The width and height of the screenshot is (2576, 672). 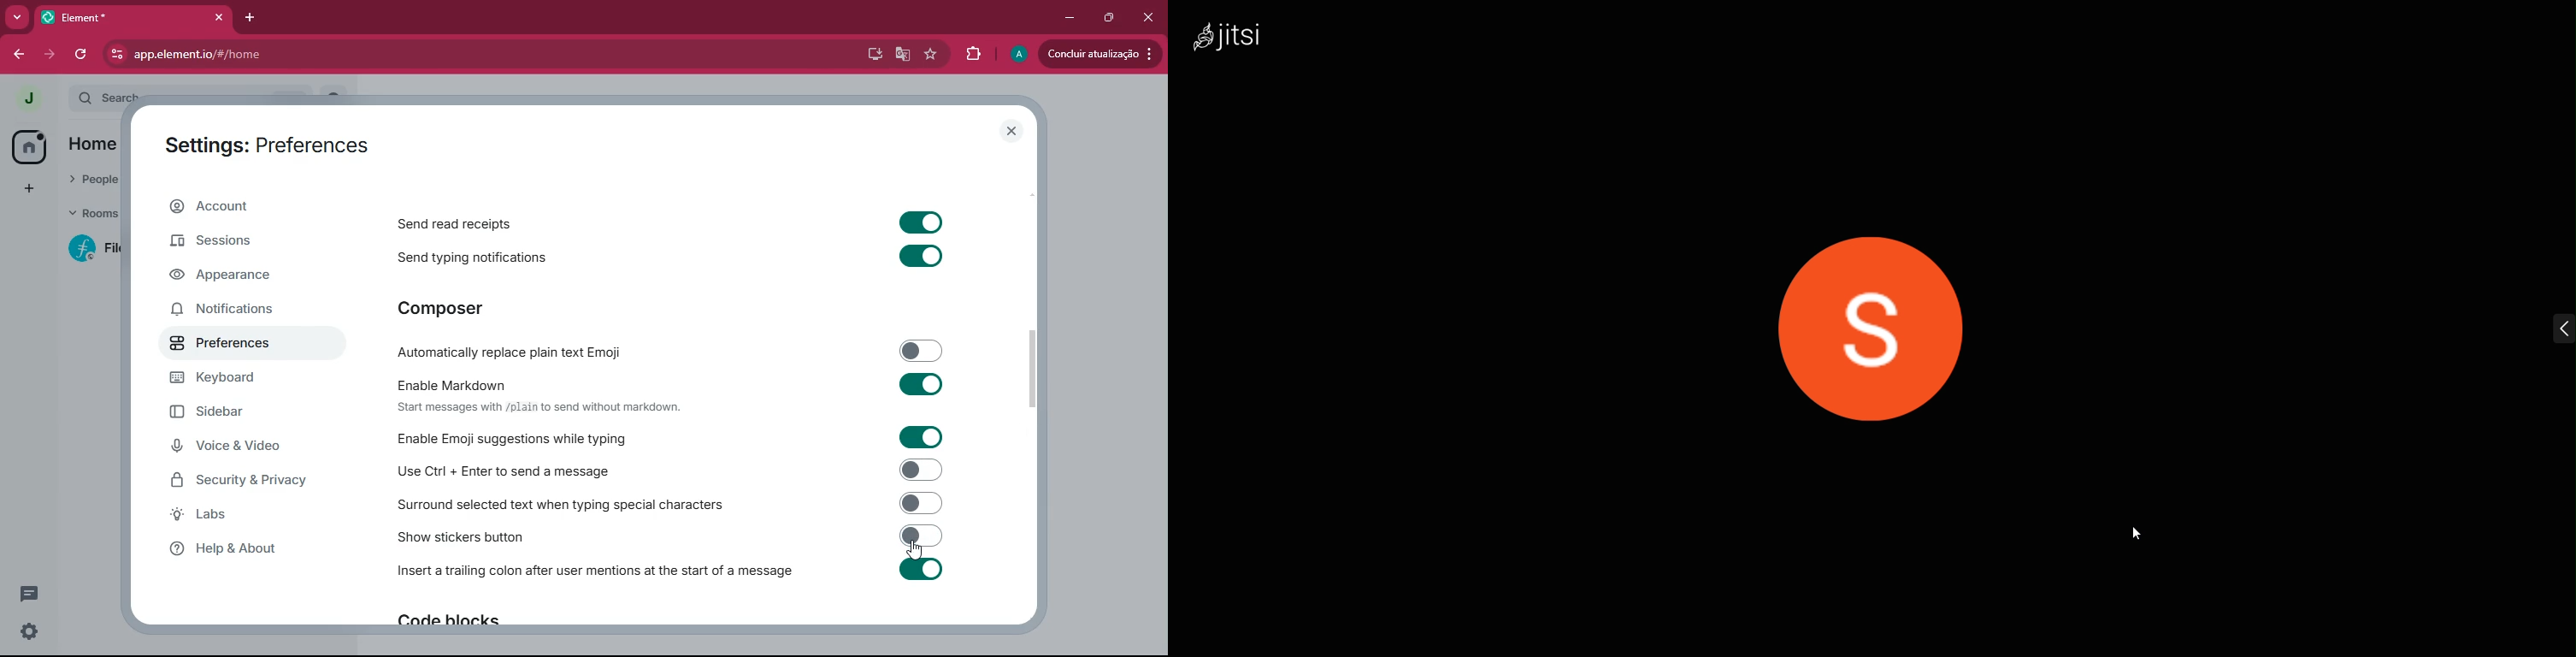 What do you see at coordinates (93, 248) in the screenshot?
I see `filecoin lotus implementation` at bounding box center [93, 248].